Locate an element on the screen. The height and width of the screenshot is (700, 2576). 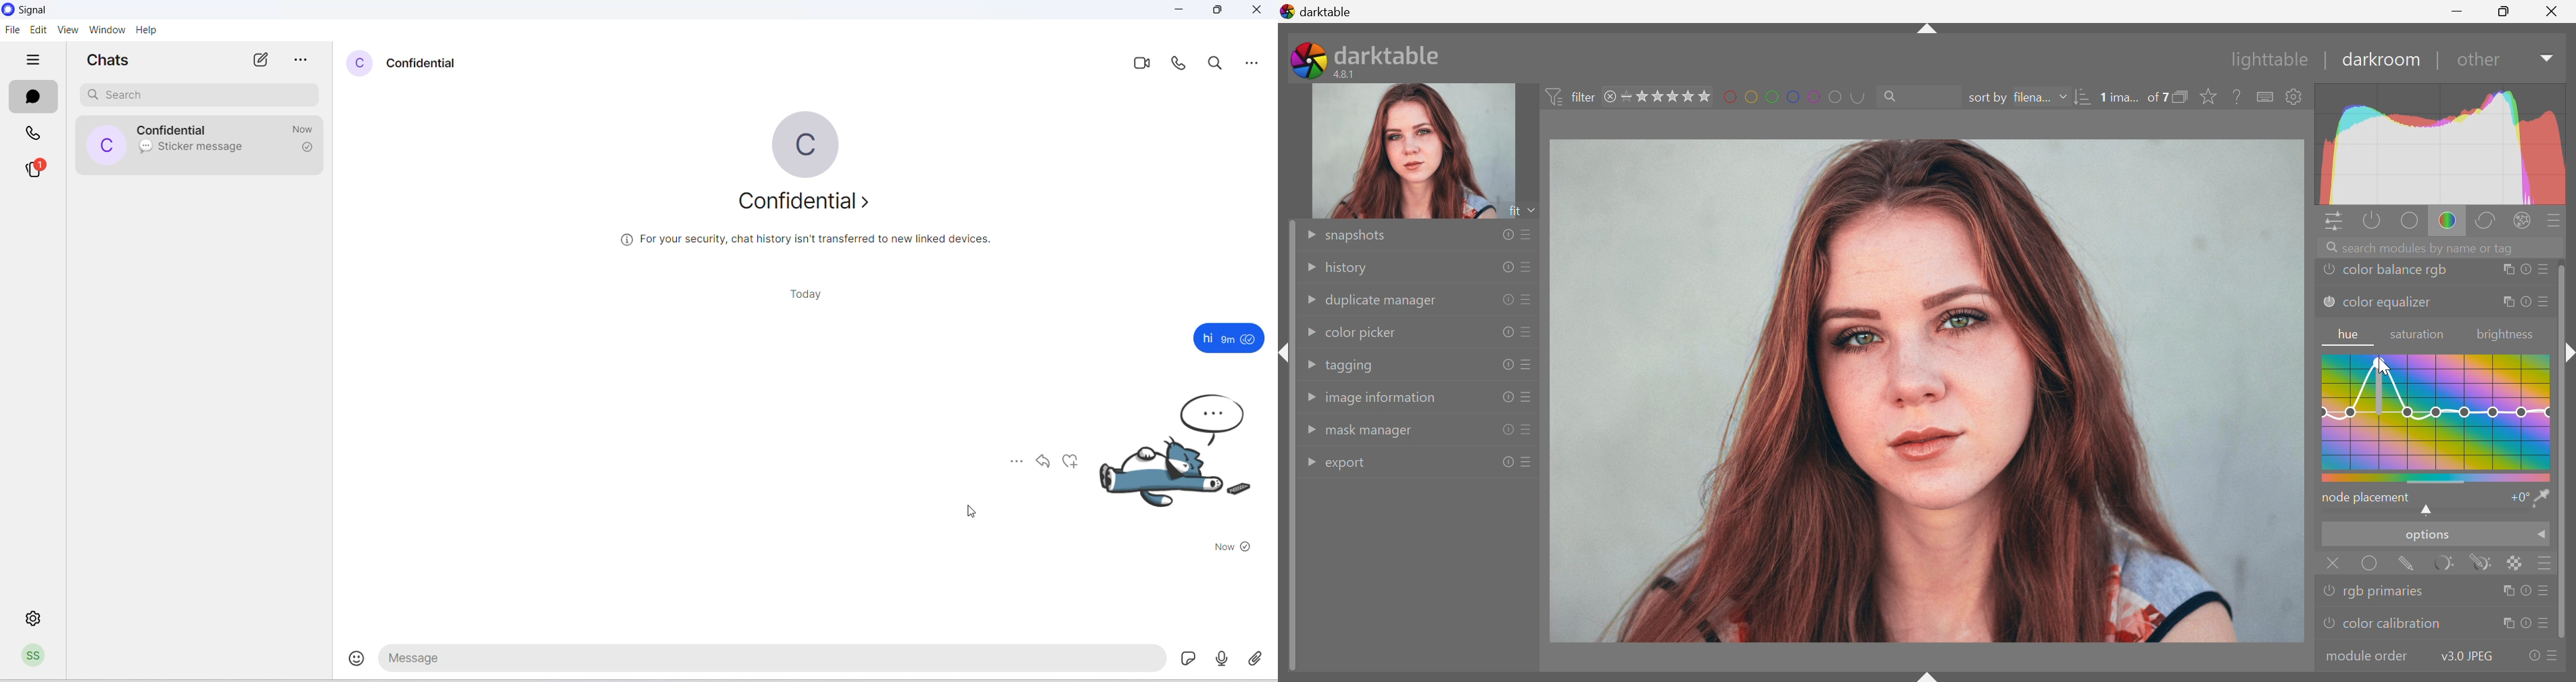
reset is located at coordinates (2525, 271).